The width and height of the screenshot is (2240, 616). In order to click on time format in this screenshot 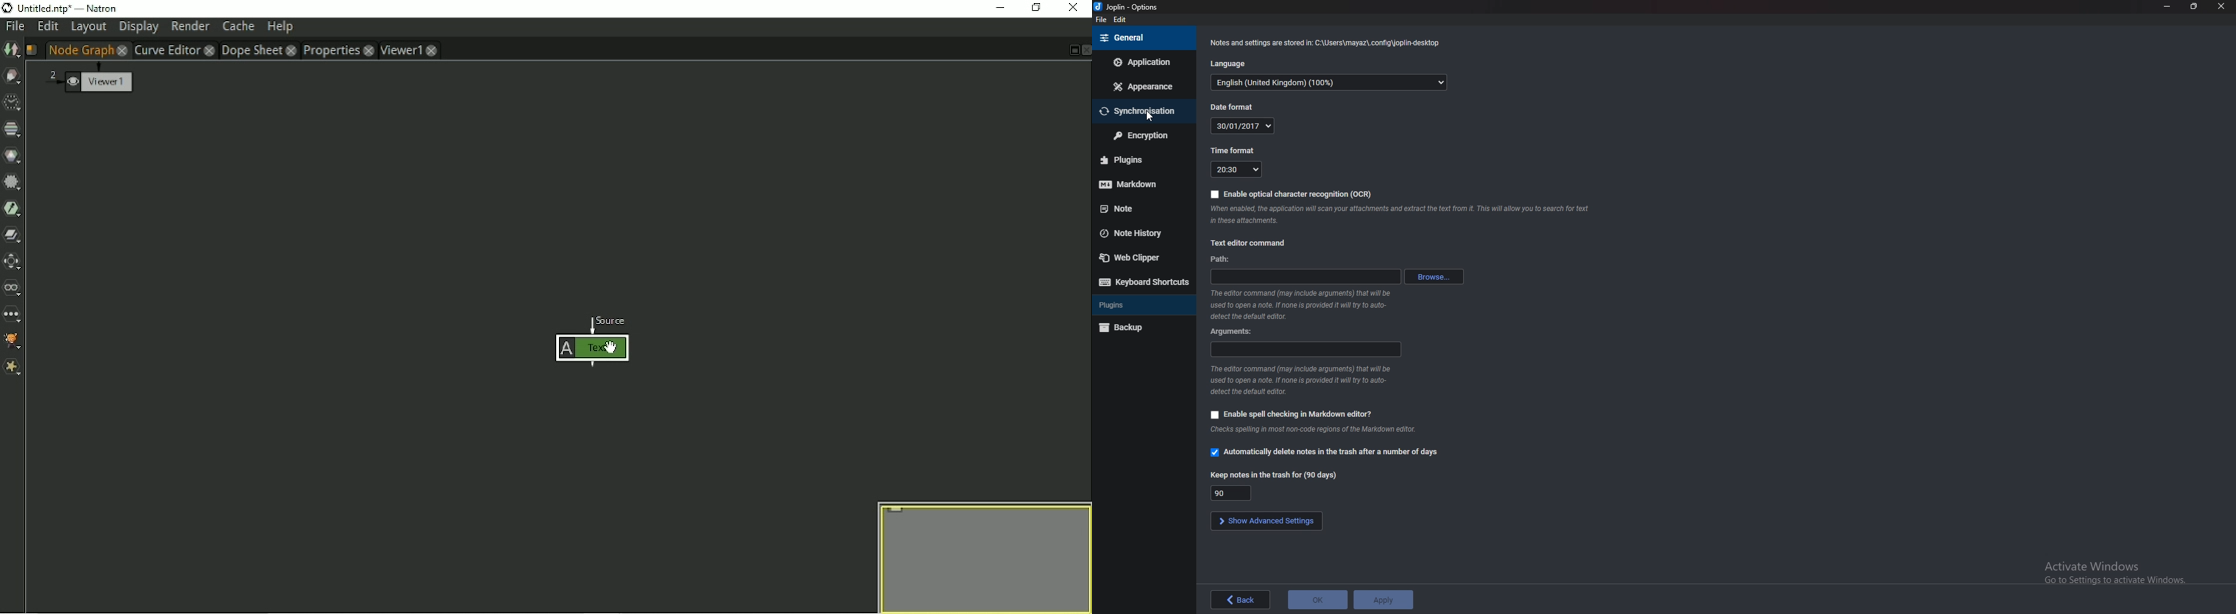, I will do `click(1234, 150)`.